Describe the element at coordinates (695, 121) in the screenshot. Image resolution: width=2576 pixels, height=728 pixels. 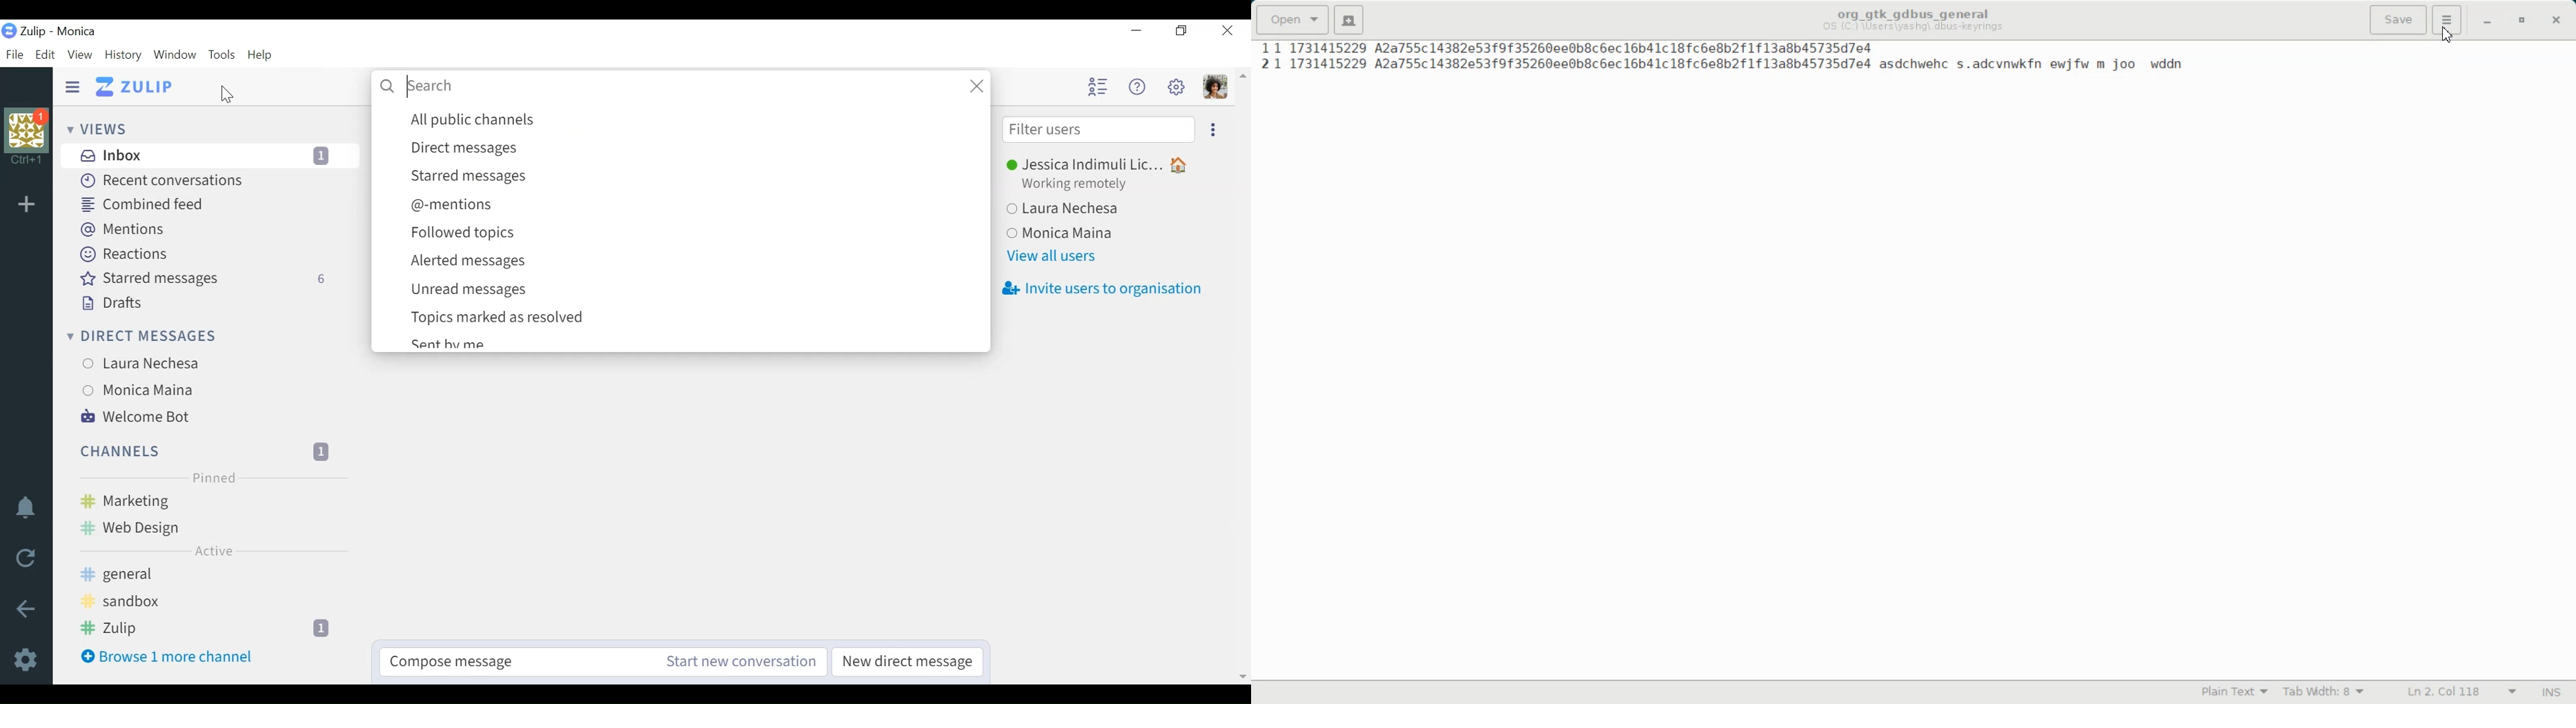
I see `All pubic channels` at that location.